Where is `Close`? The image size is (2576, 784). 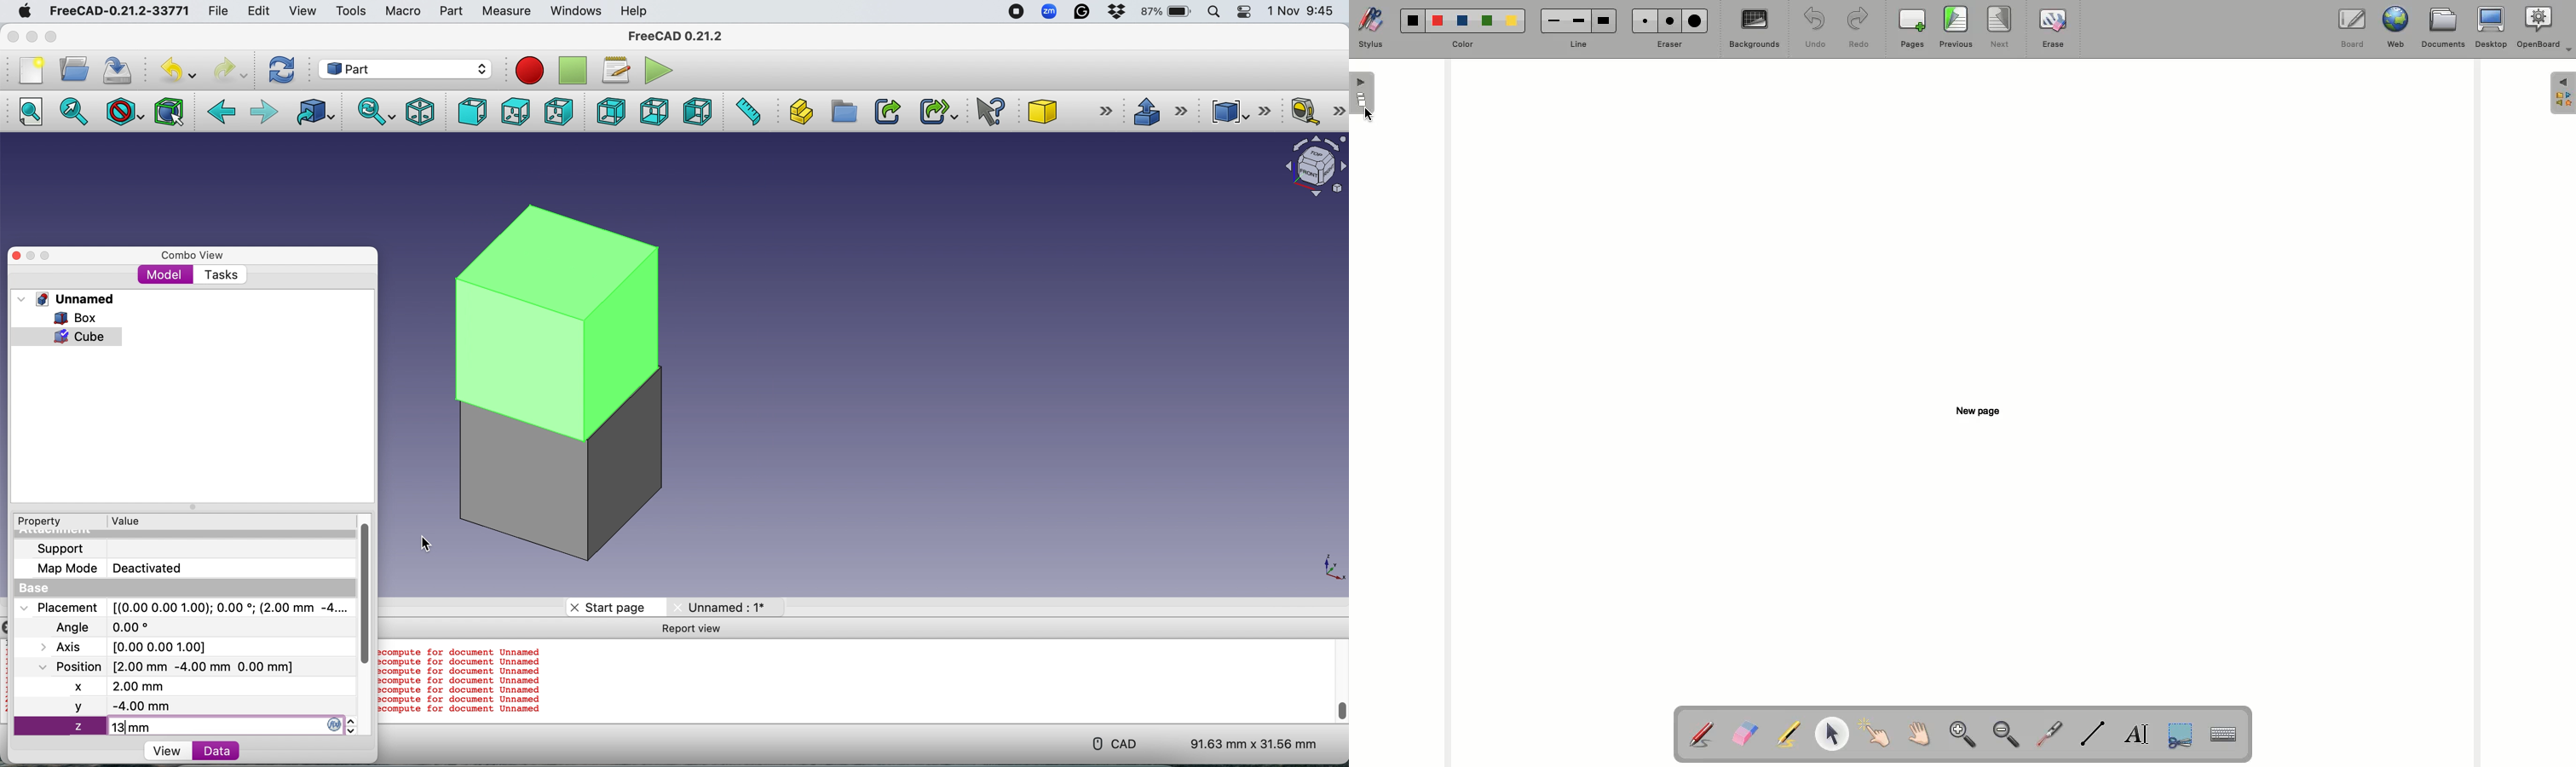
Close is located at coordinates (16, 256).